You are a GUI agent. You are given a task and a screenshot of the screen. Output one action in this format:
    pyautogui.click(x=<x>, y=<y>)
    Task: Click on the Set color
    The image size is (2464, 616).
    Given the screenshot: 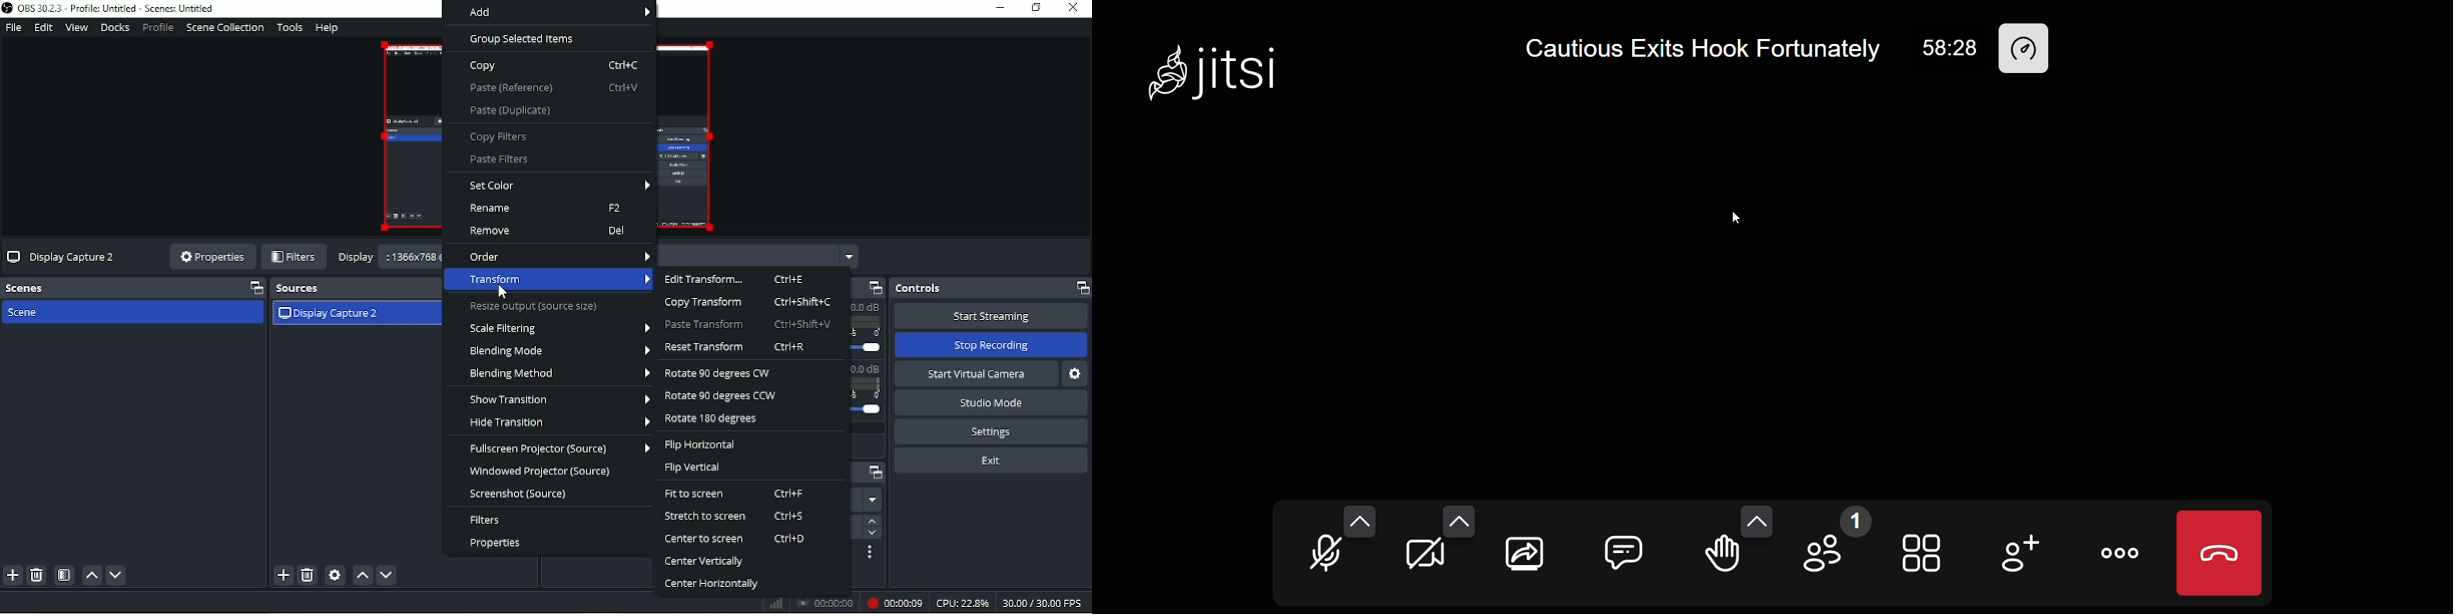 What is the action you would take?
    pyautogui.click(x=560, y=185)
    